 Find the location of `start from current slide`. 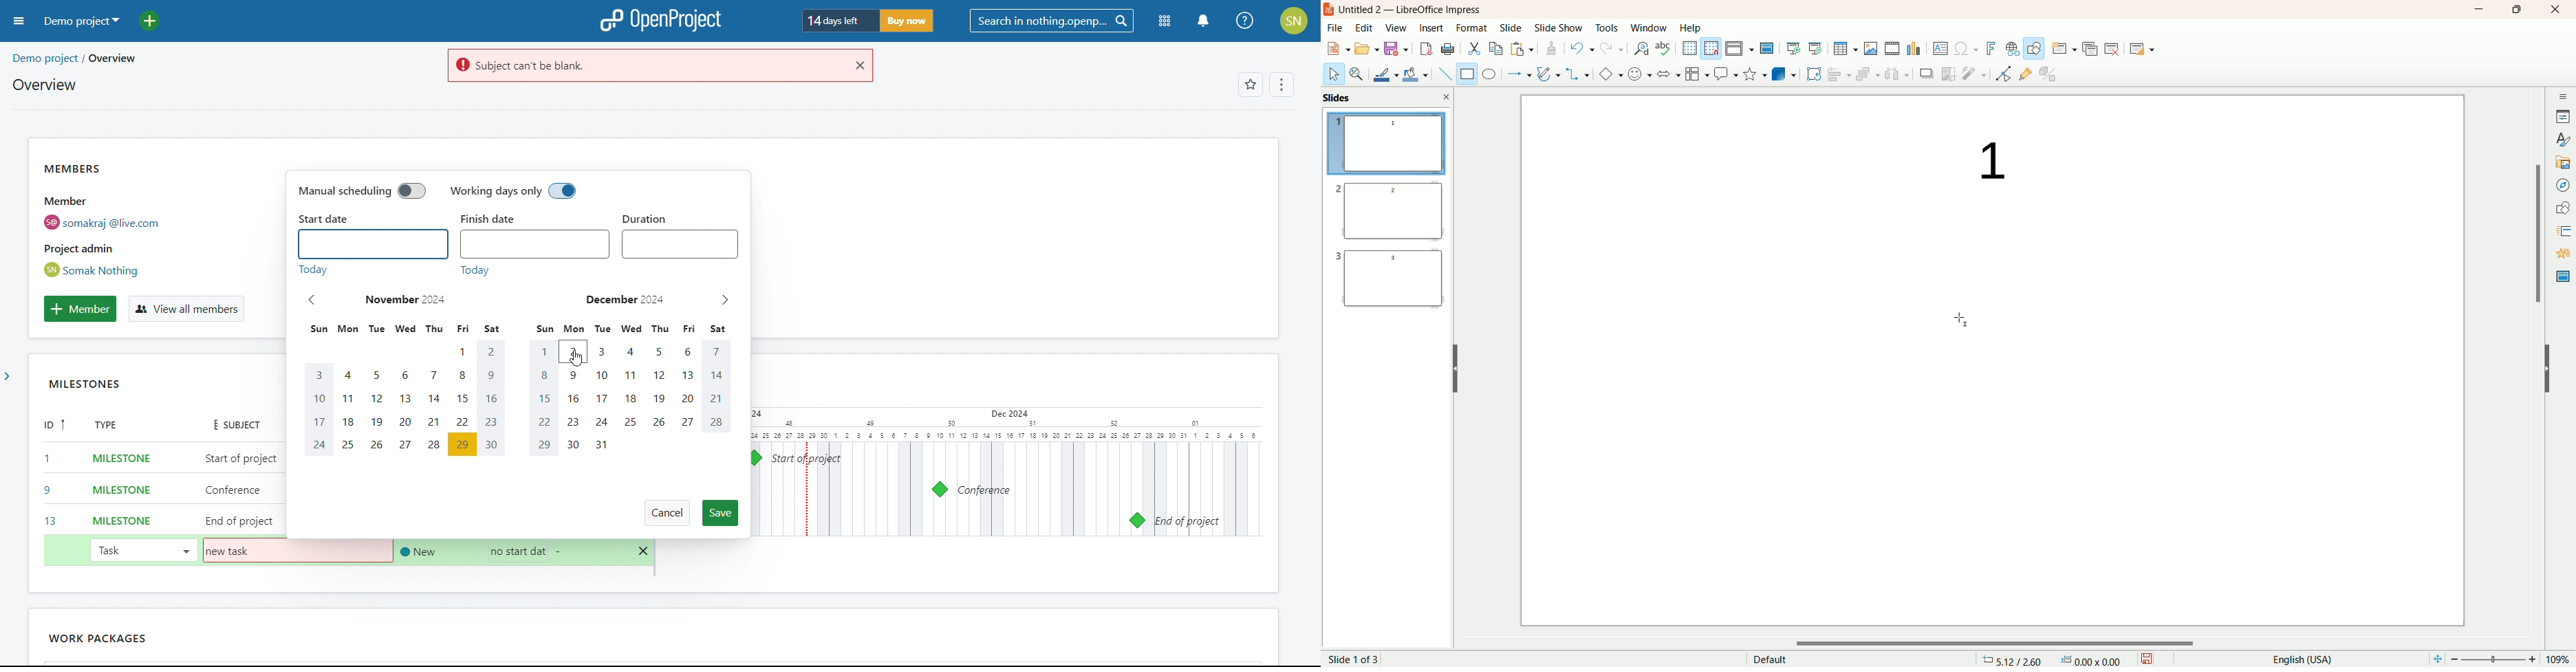

start from current slide is located at coordinates (1816, 46).